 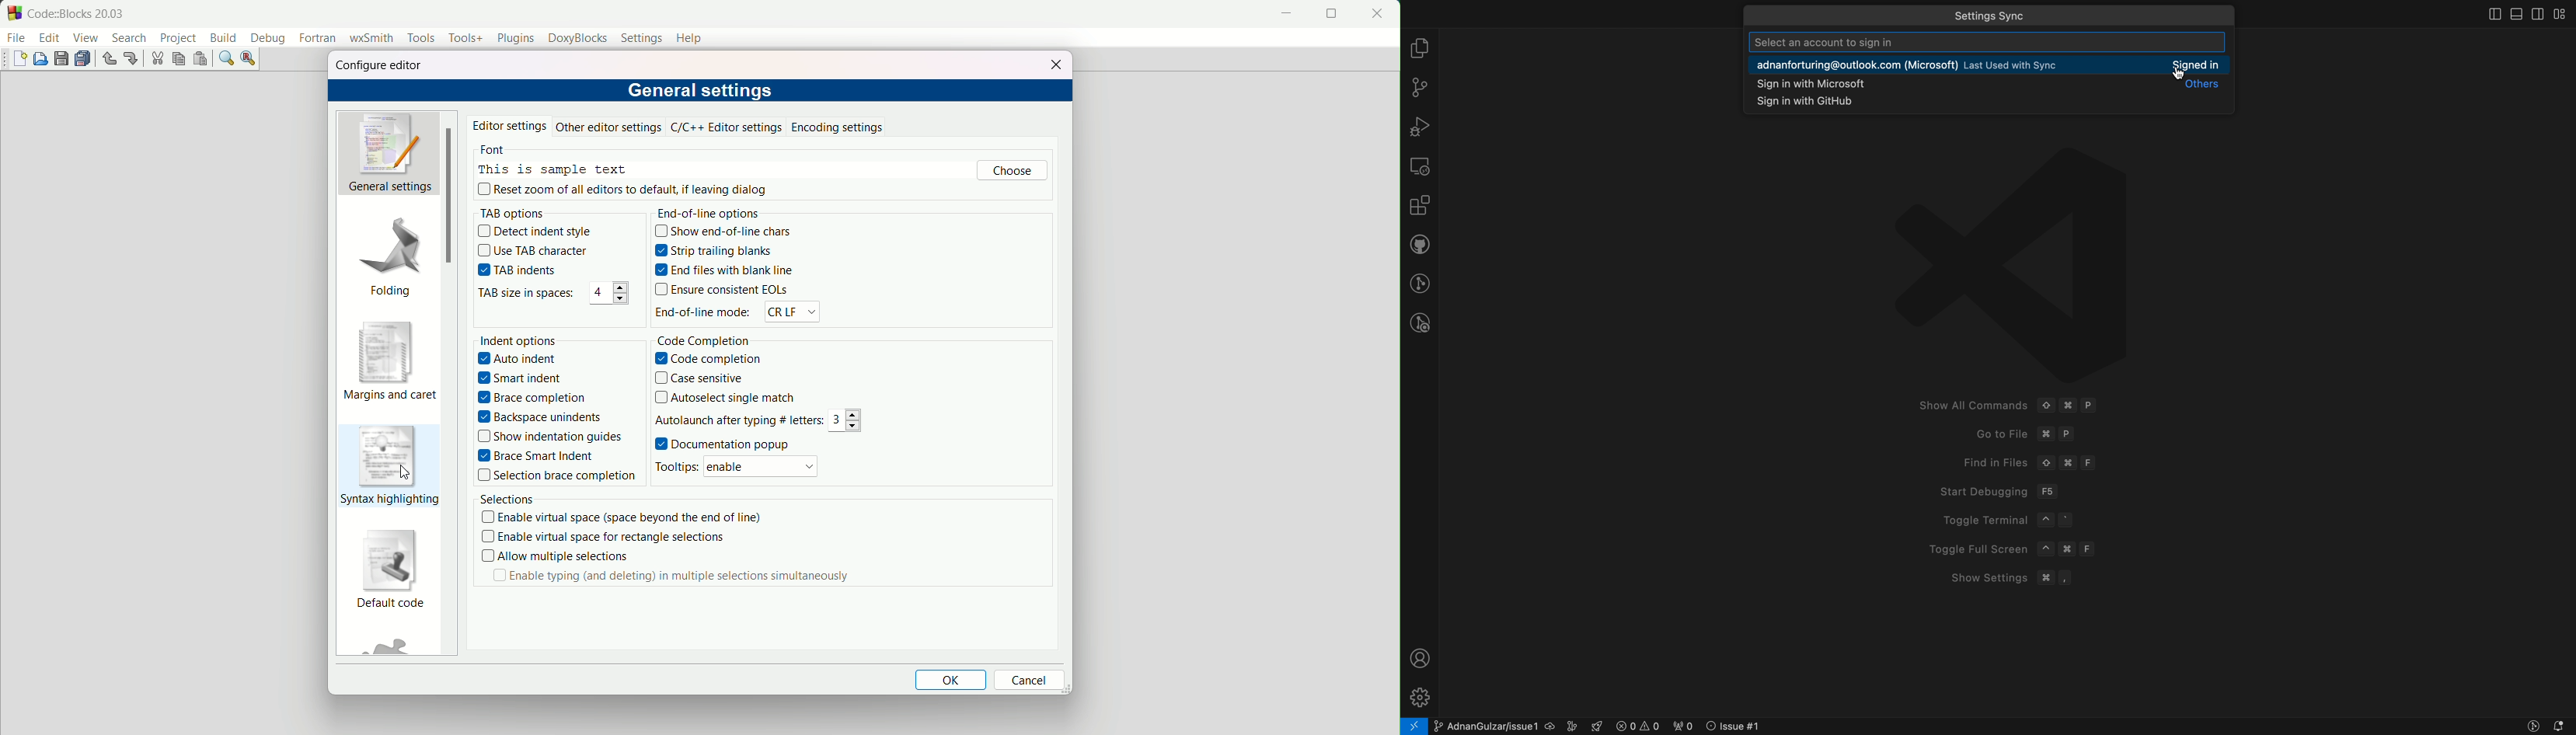 What do you see at coordinates (558, 475) in the screenshot?
I see `selection brace completion` at bounding box center [558, 475].